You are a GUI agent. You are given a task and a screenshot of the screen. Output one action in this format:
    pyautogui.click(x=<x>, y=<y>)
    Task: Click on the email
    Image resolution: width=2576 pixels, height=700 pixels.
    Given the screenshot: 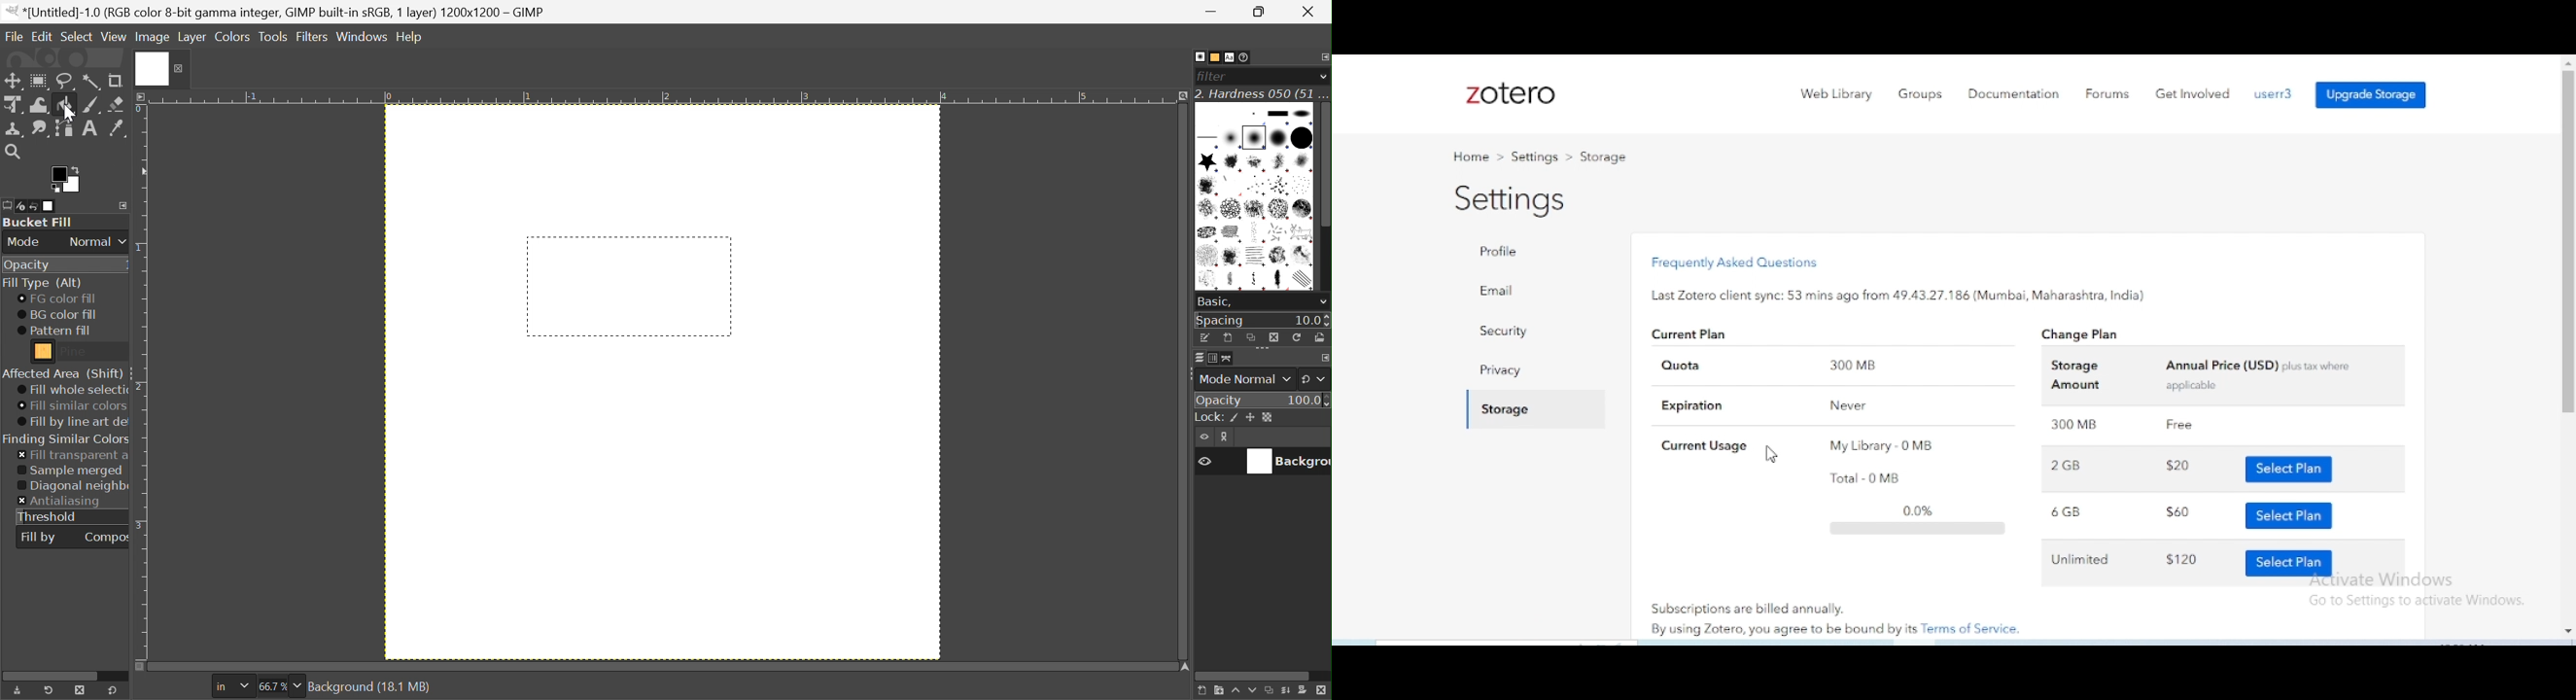 What is the action you would take?
    pyautogui.click(x=1497, y=291)
    